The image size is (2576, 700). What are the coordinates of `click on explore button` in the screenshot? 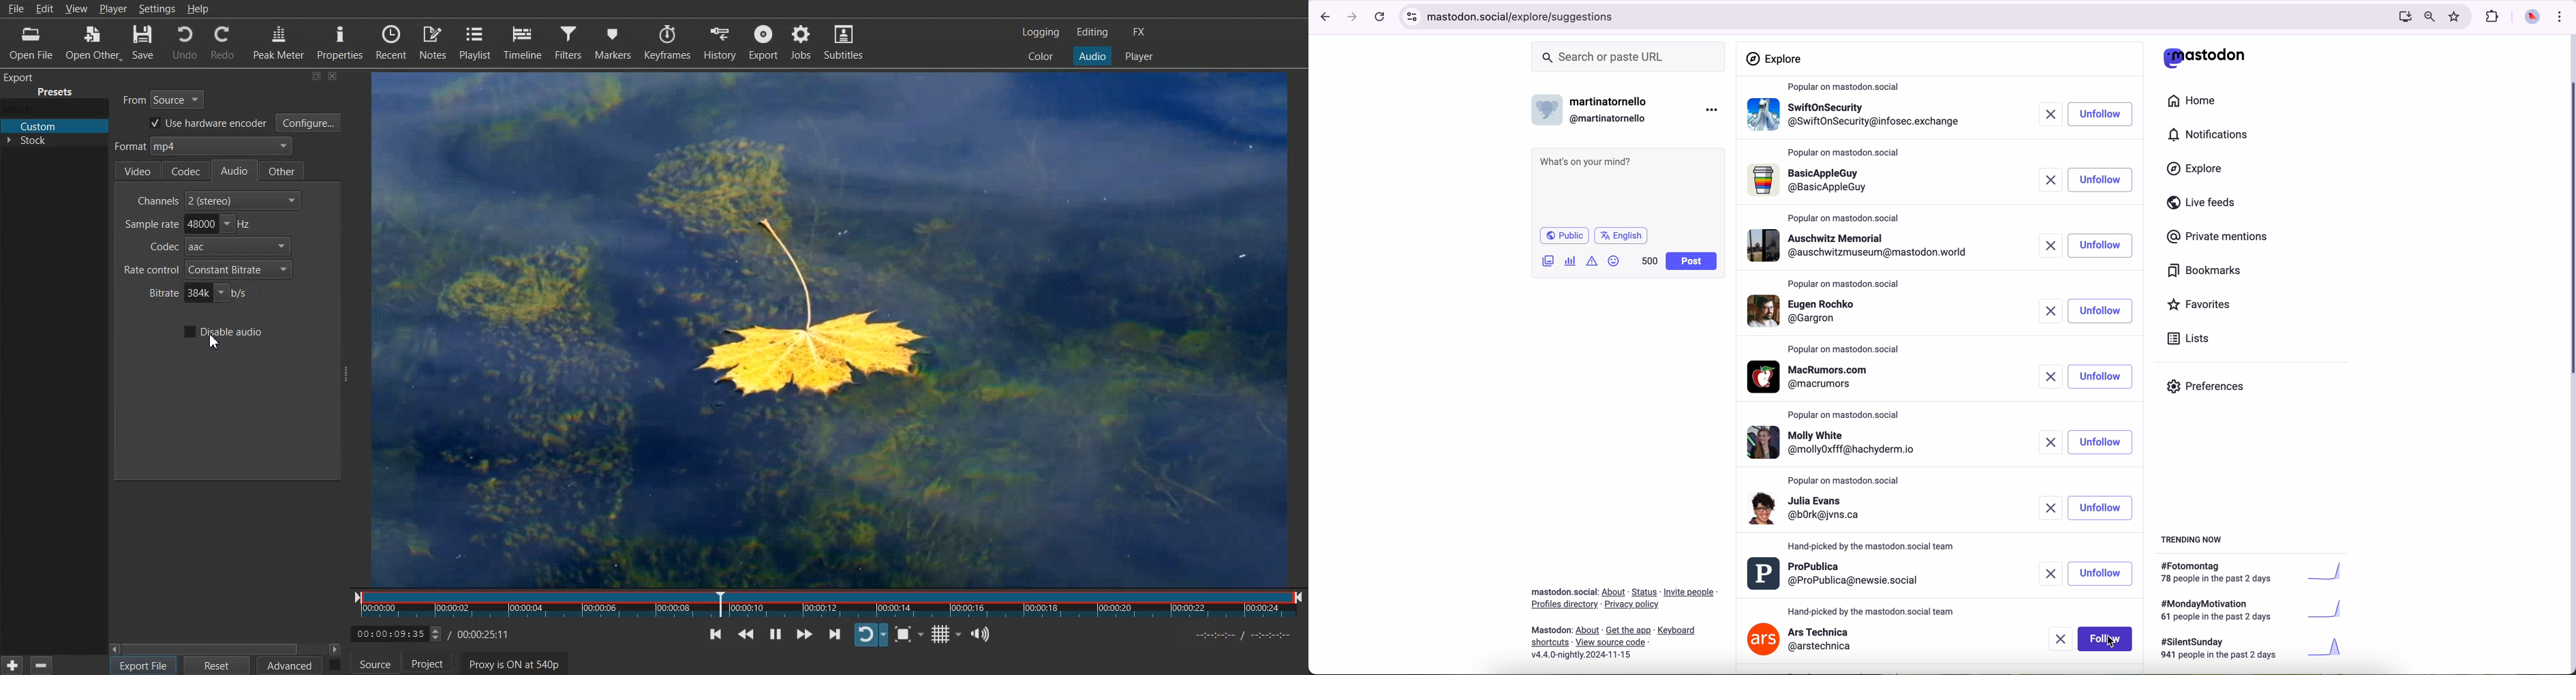 It's located at (2197, 173).